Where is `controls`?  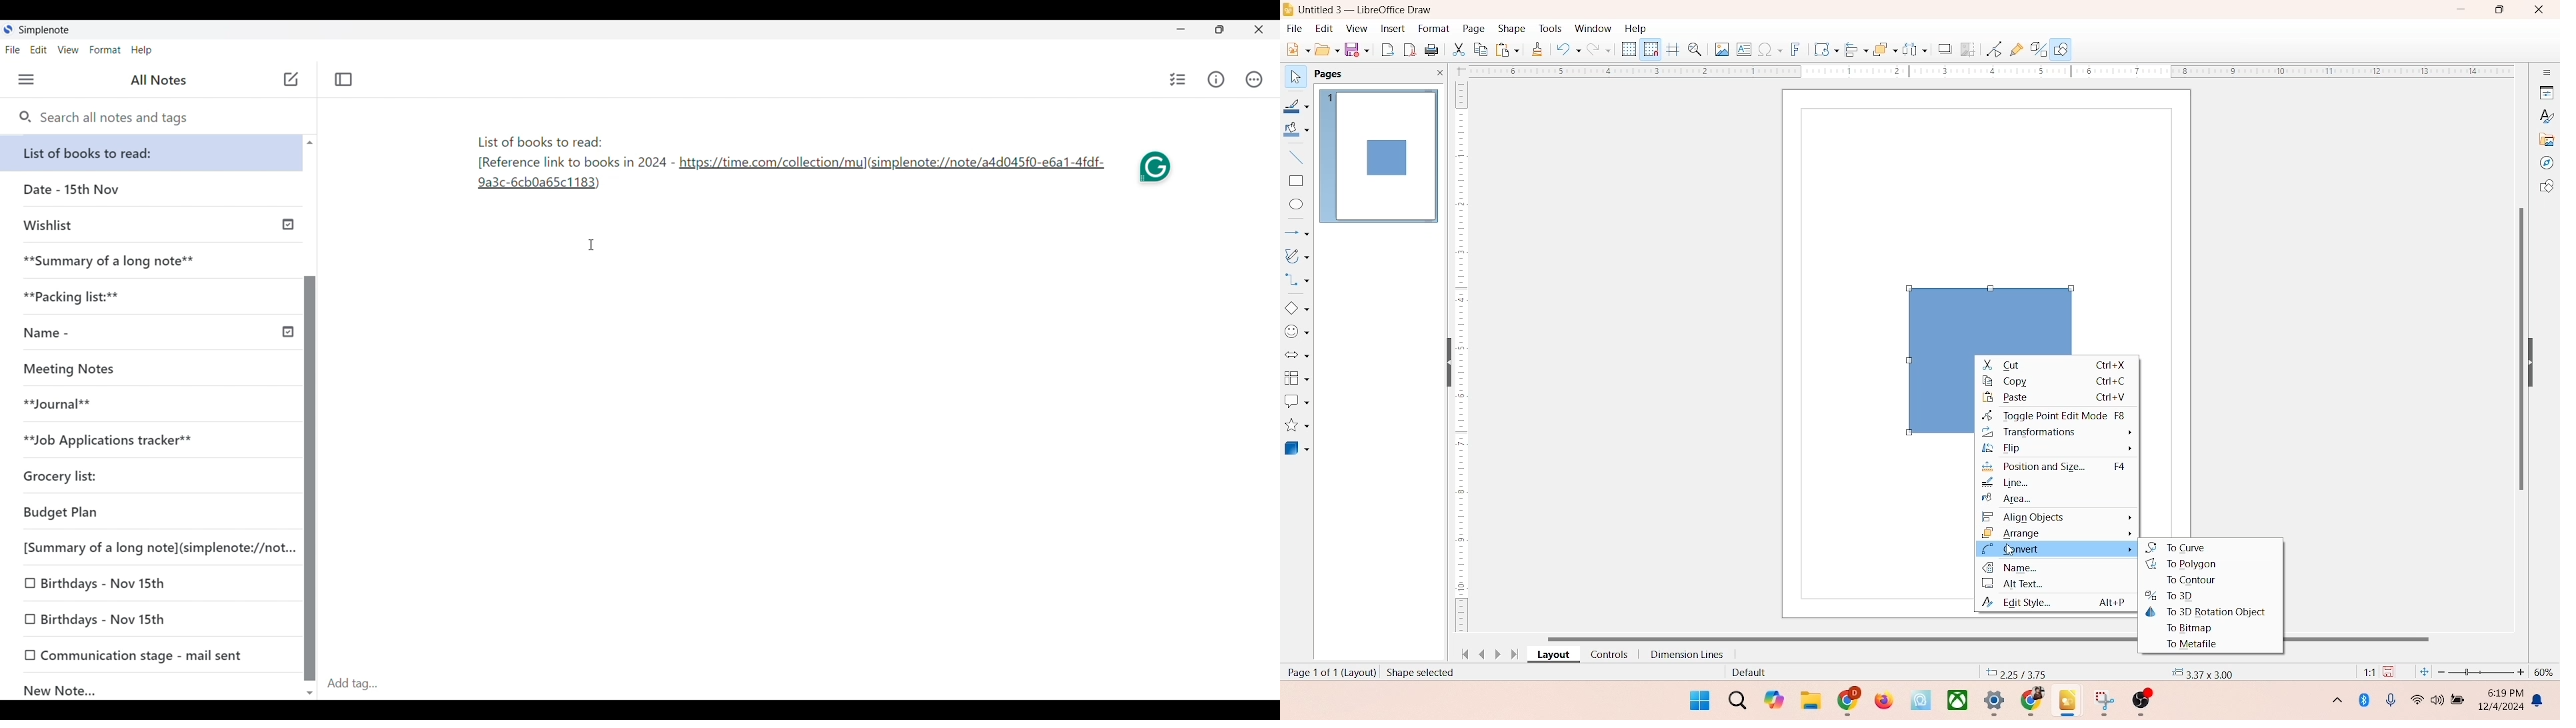
controls is located at coordinates (1604, 654).